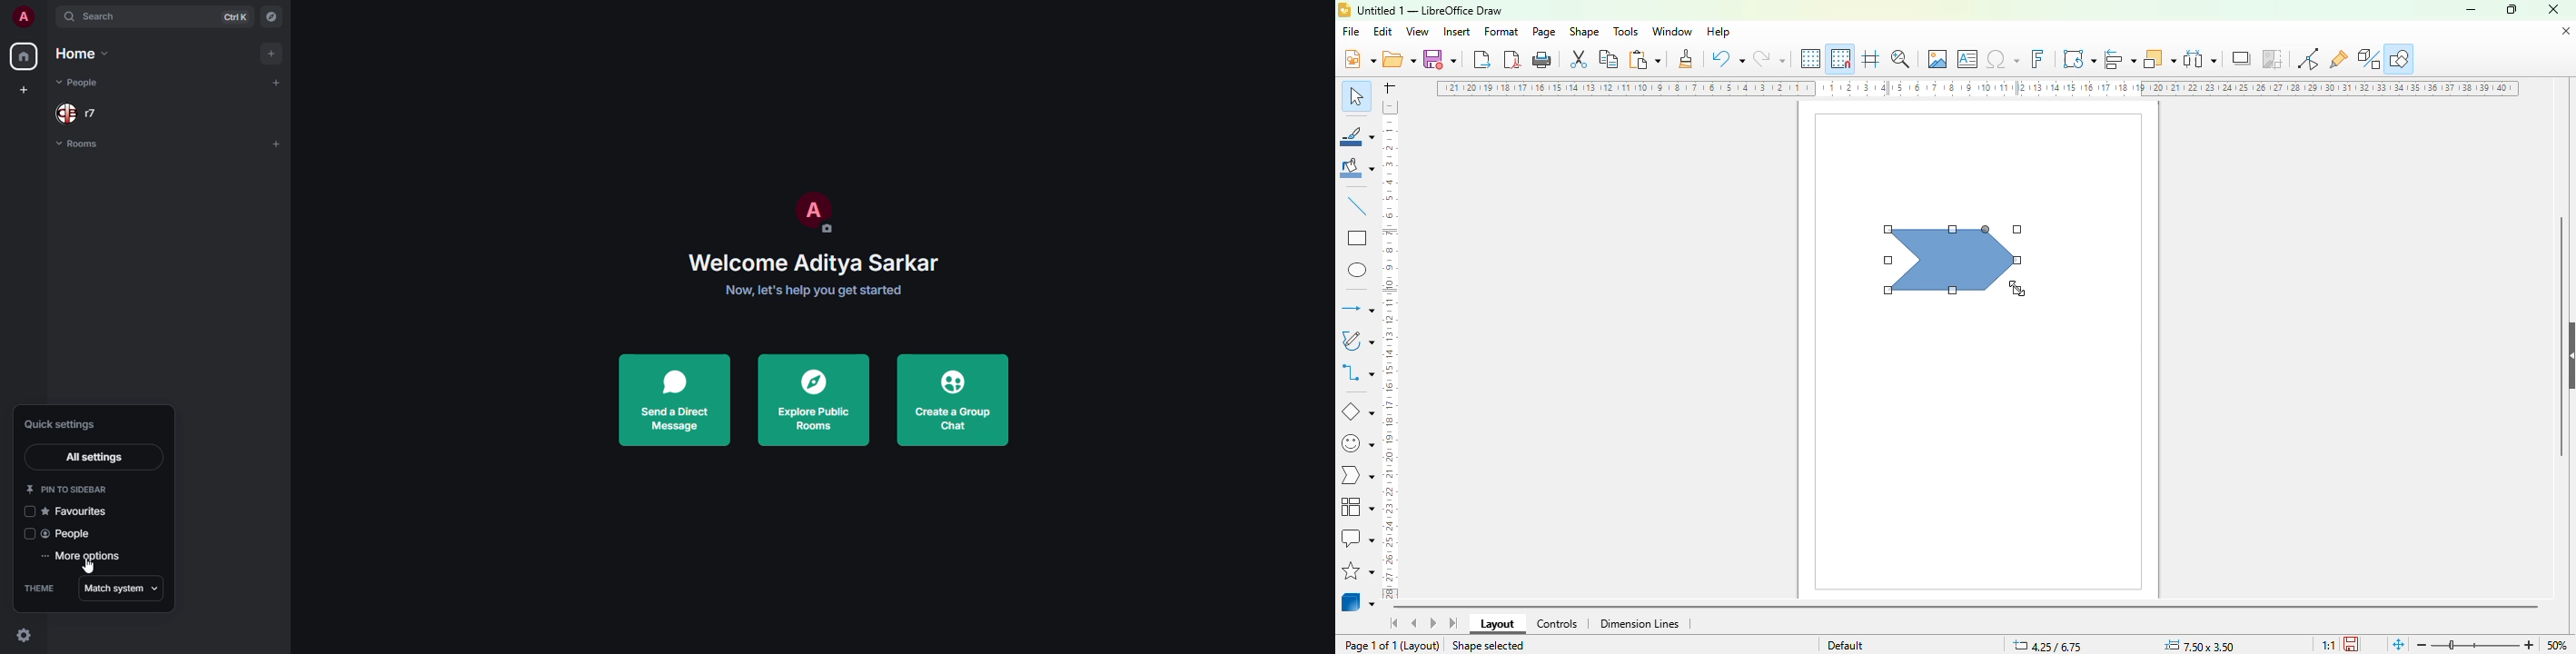 The height and width of the screenshot is (672, 2576). I want to click on insert, so click(1456, 32).